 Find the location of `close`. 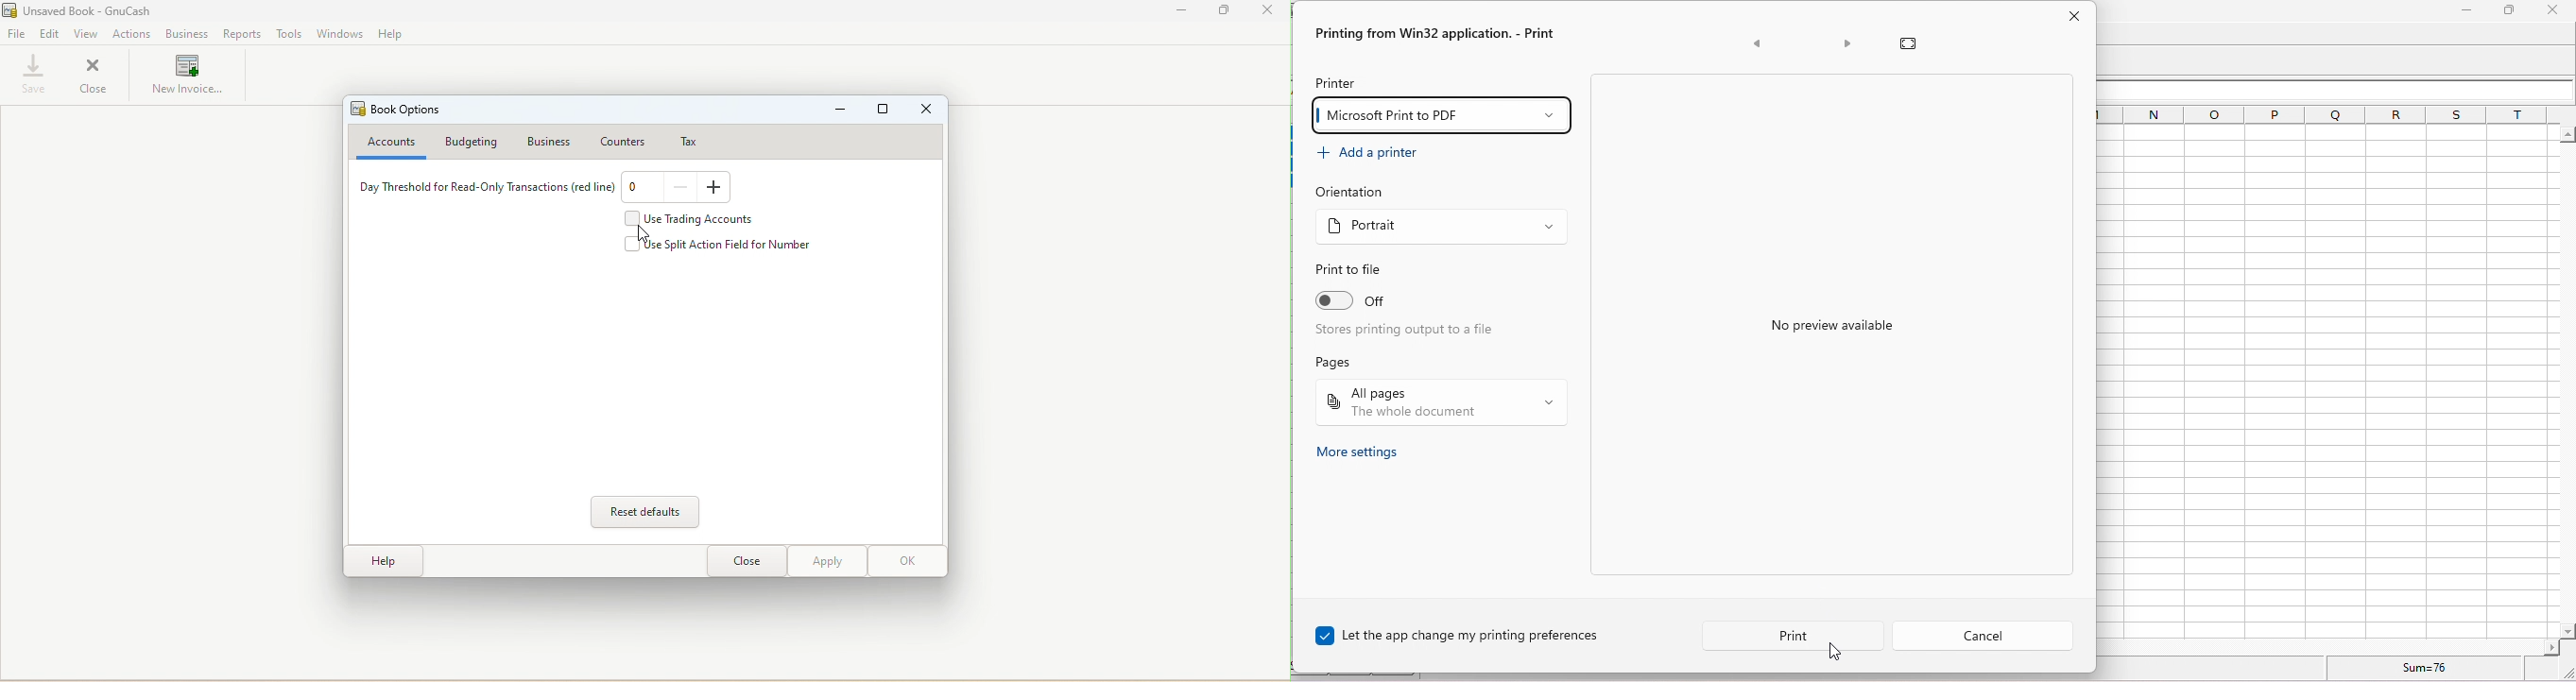

close is located at coordinates (2075, 18).